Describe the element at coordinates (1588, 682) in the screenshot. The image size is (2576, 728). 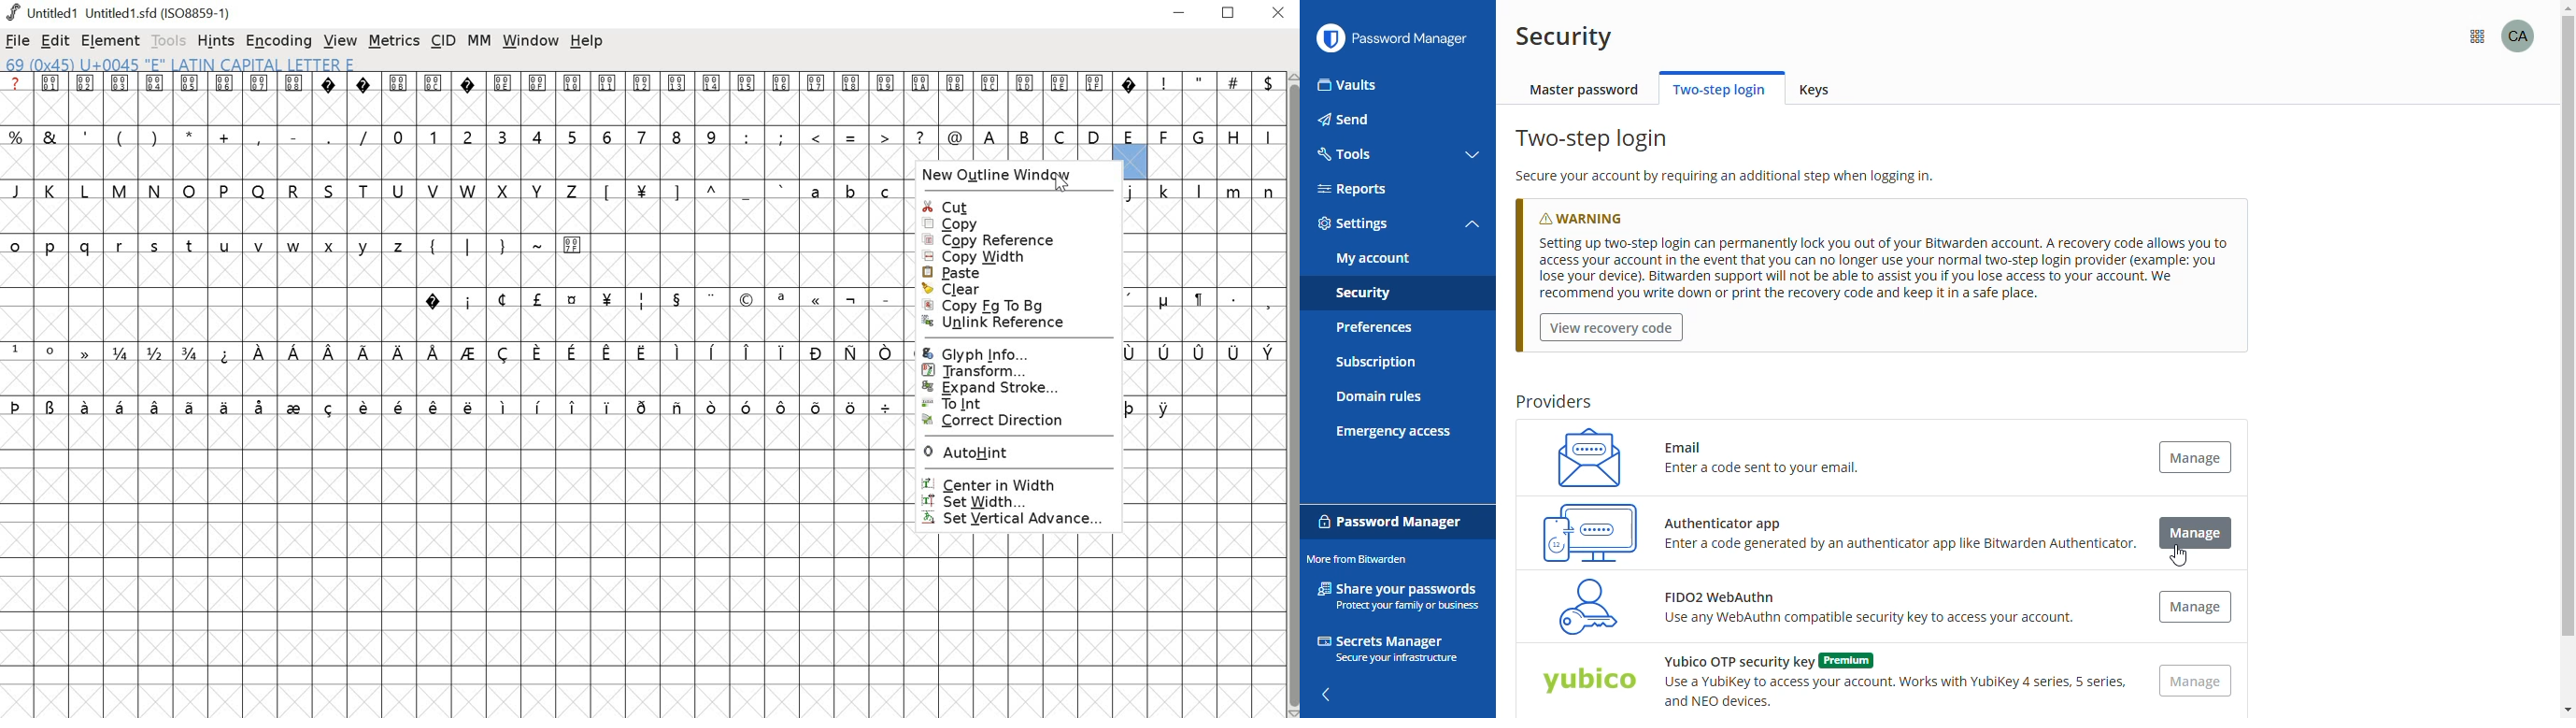
I see `Yubico OTP security key (Premium)` at that location.